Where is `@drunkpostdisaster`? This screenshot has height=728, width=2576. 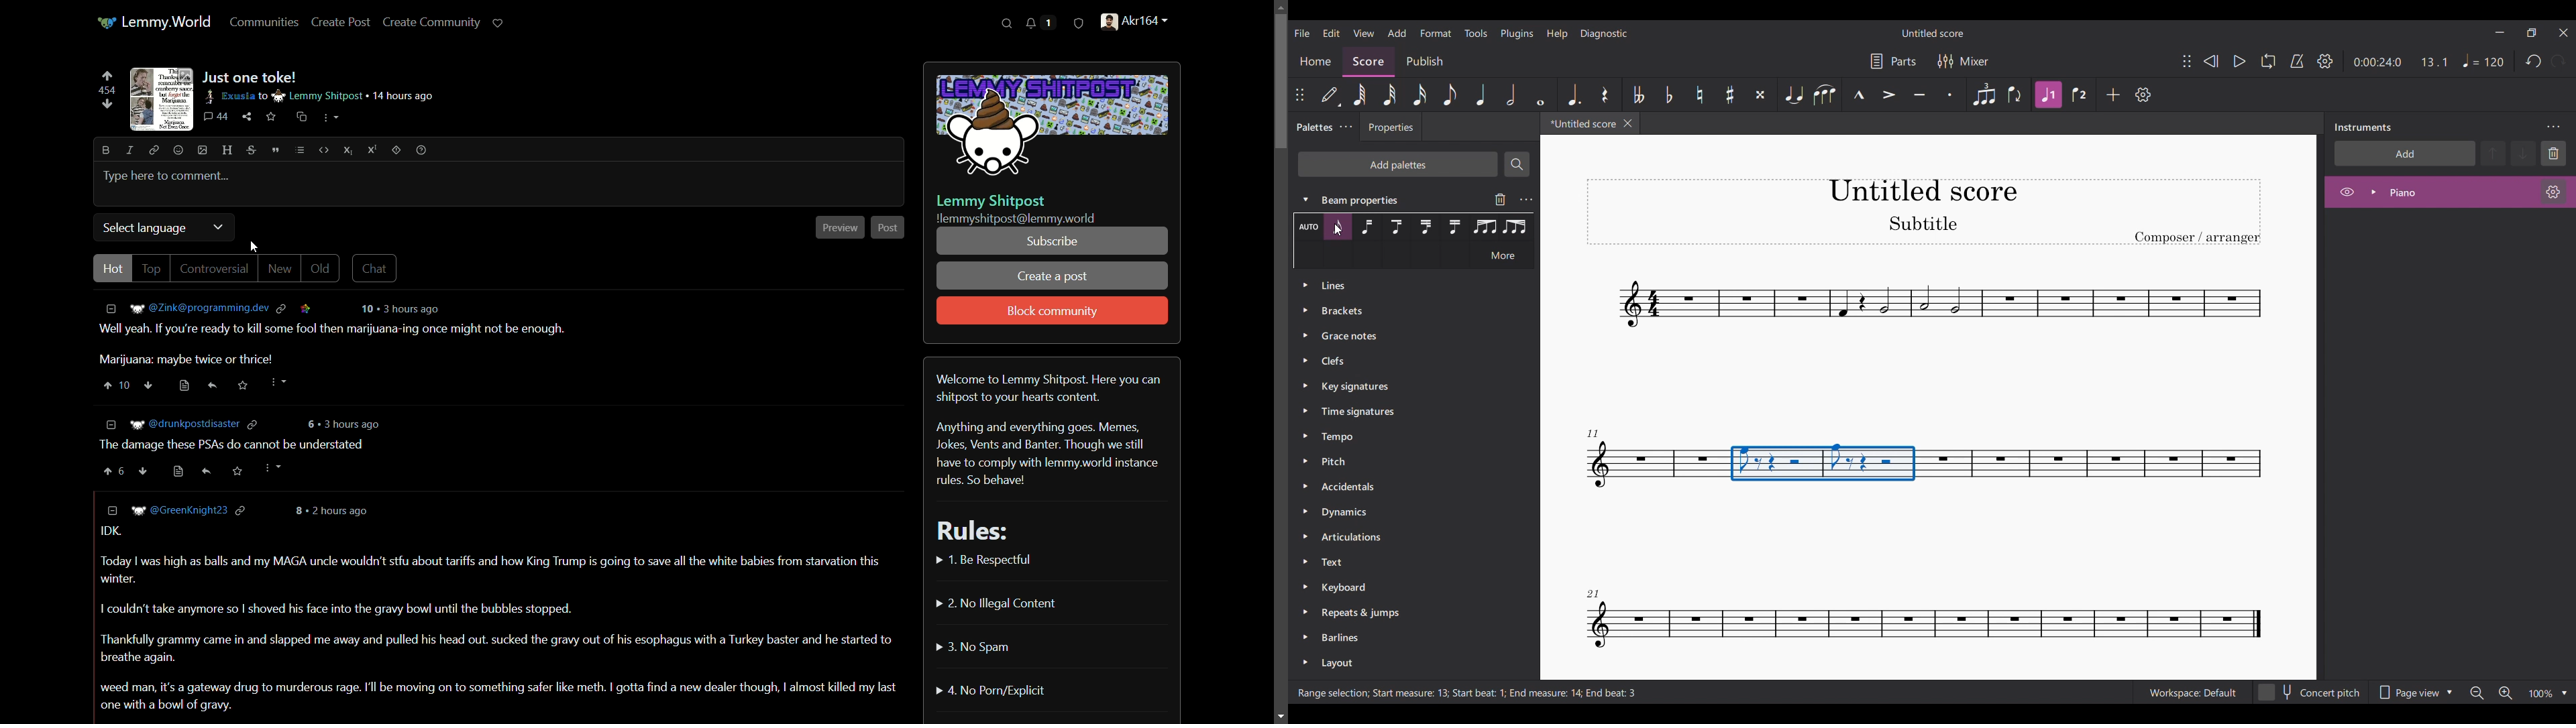 @drunkpostdisaster is located at coordinates (187, 424).